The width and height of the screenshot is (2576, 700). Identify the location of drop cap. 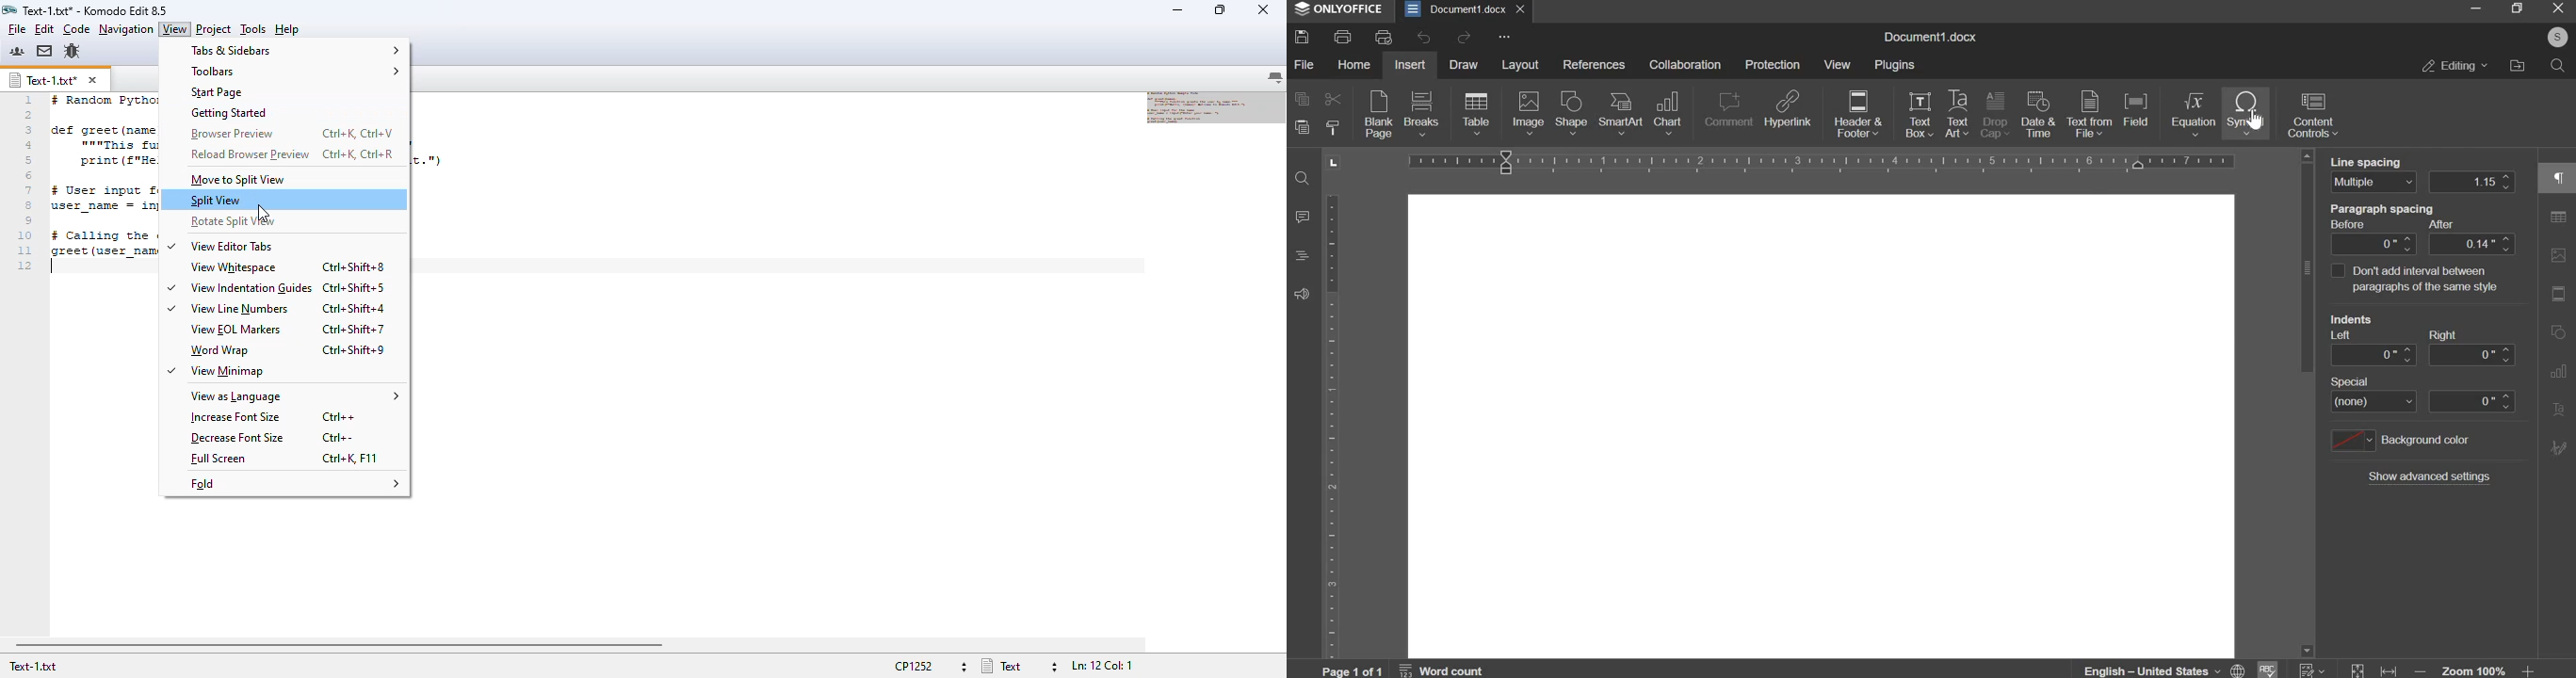
(1996, 113).